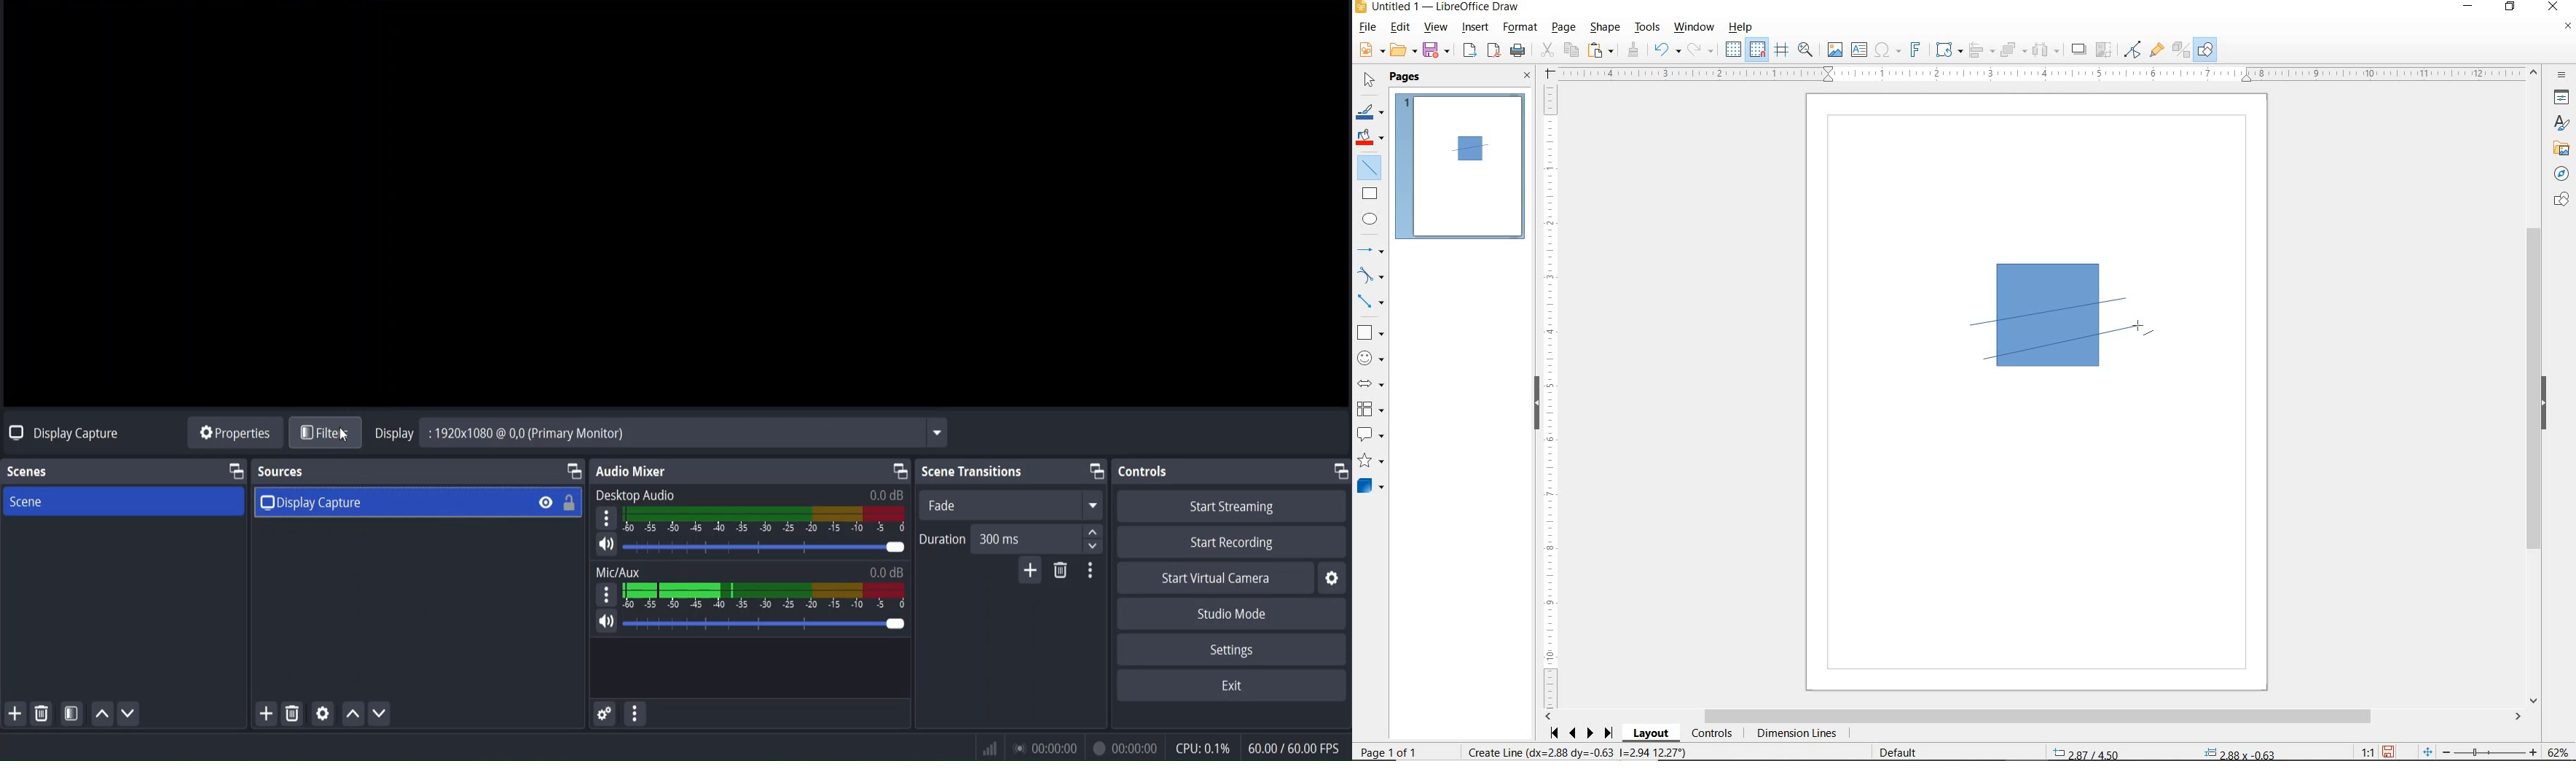 The height and width of the screenshot is (784, 2576). Describe the element at coordinates (637, 495) in the screenshot. I see `Desktop Audio` at that location.